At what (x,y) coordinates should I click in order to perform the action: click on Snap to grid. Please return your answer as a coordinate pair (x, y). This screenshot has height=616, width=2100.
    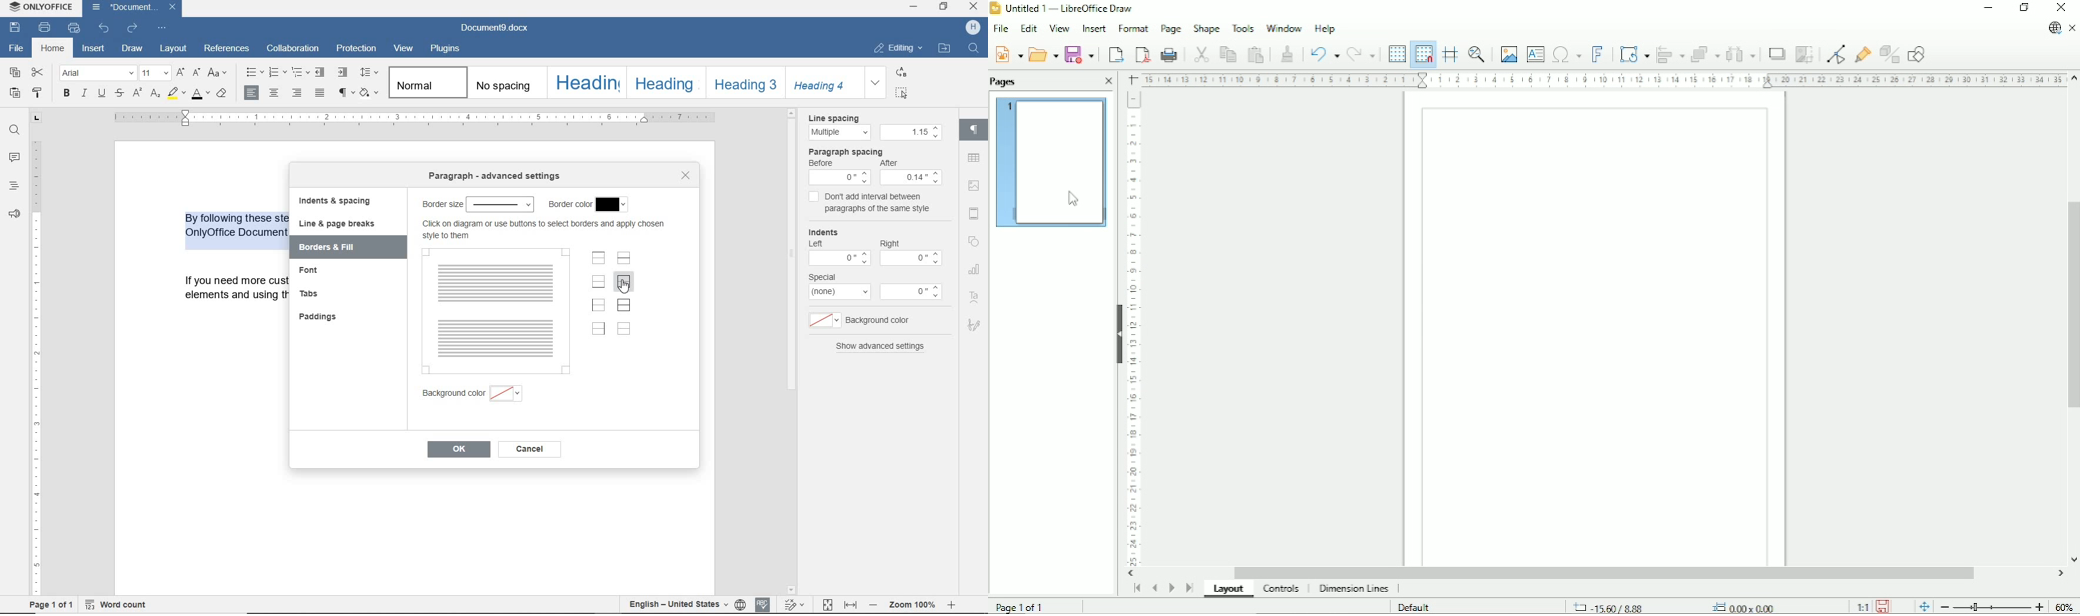
    Looking at the image, I should click on (1422, 54).